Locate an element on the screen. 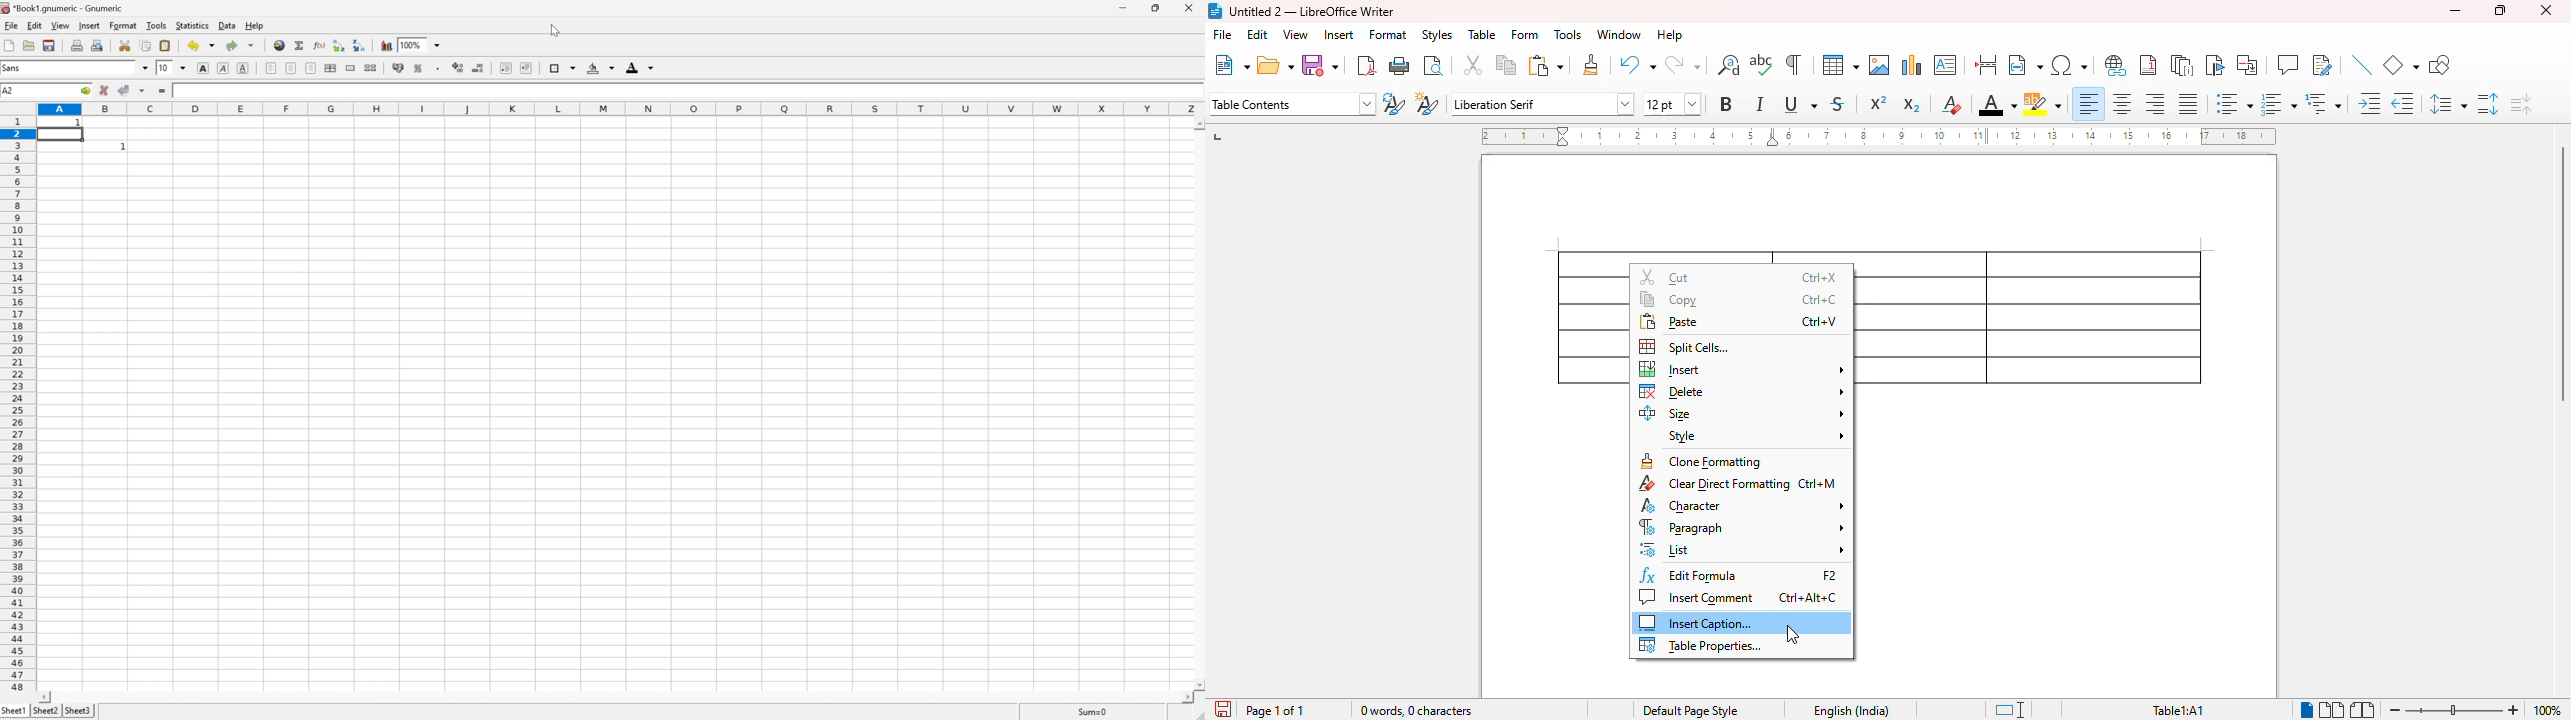  toggle formatting marks  is located at coordinates (1793, 64).